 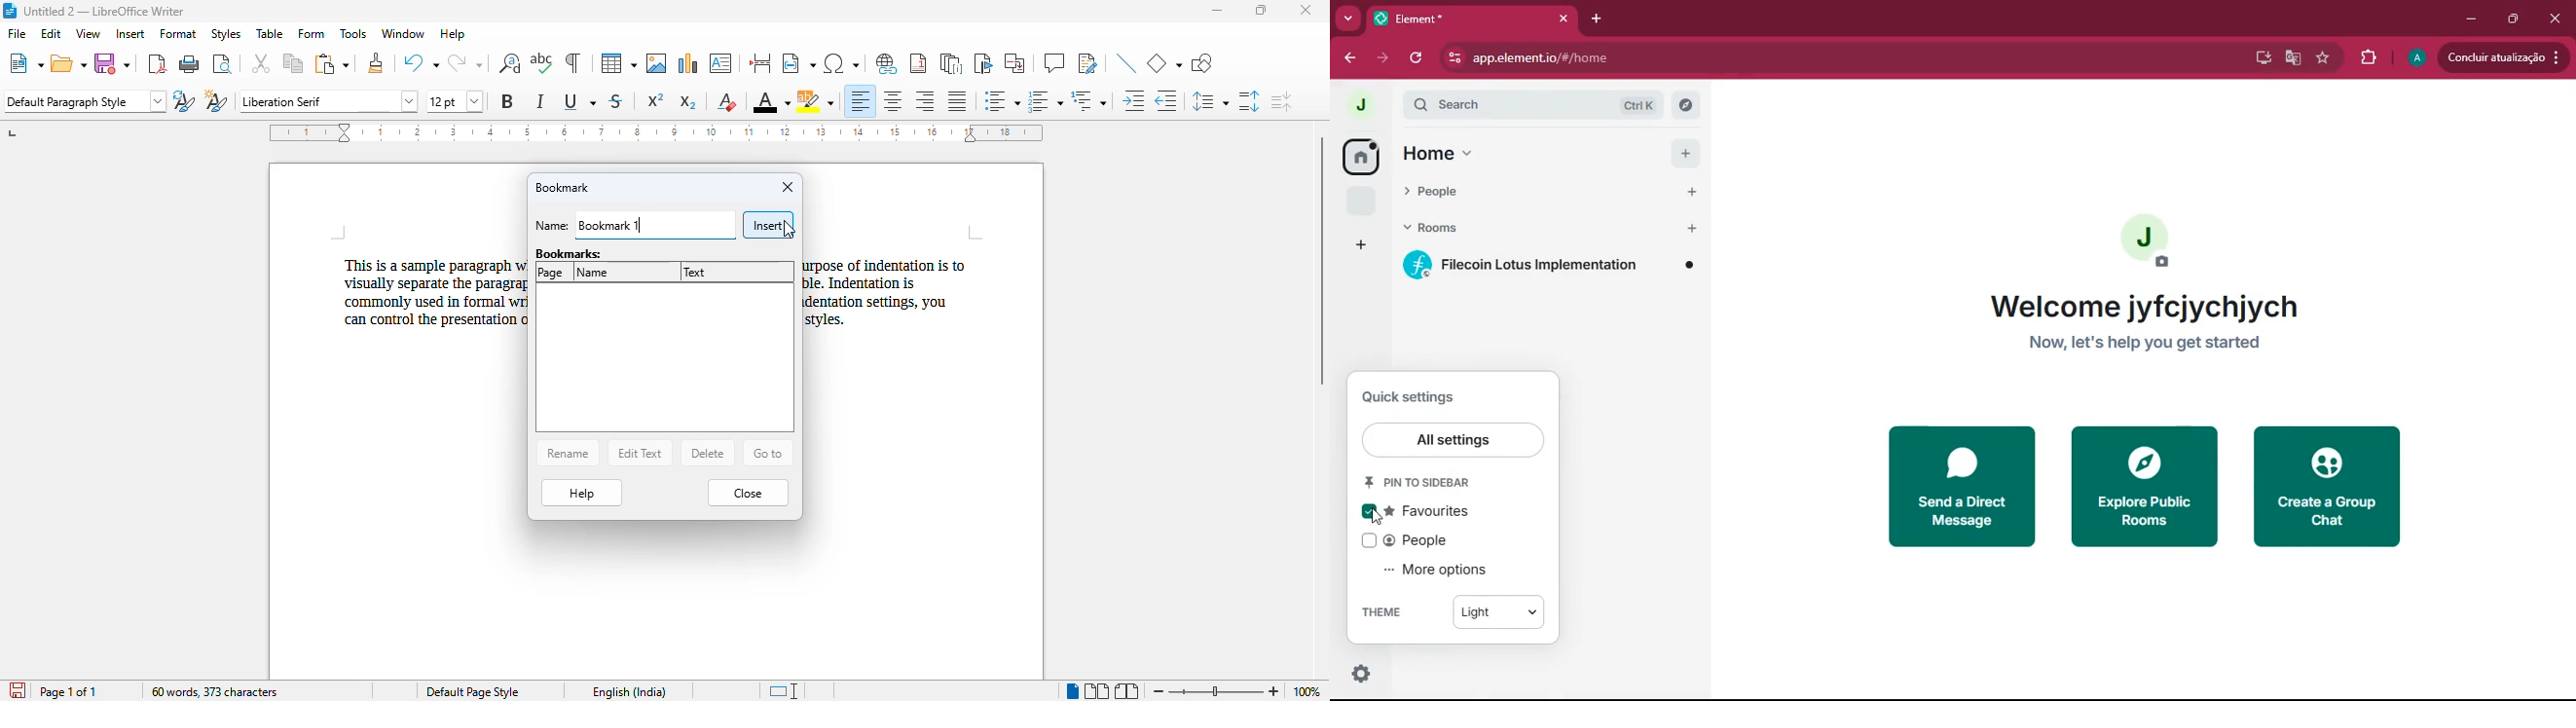 I want to click on add, so click(x=1686, y=152).